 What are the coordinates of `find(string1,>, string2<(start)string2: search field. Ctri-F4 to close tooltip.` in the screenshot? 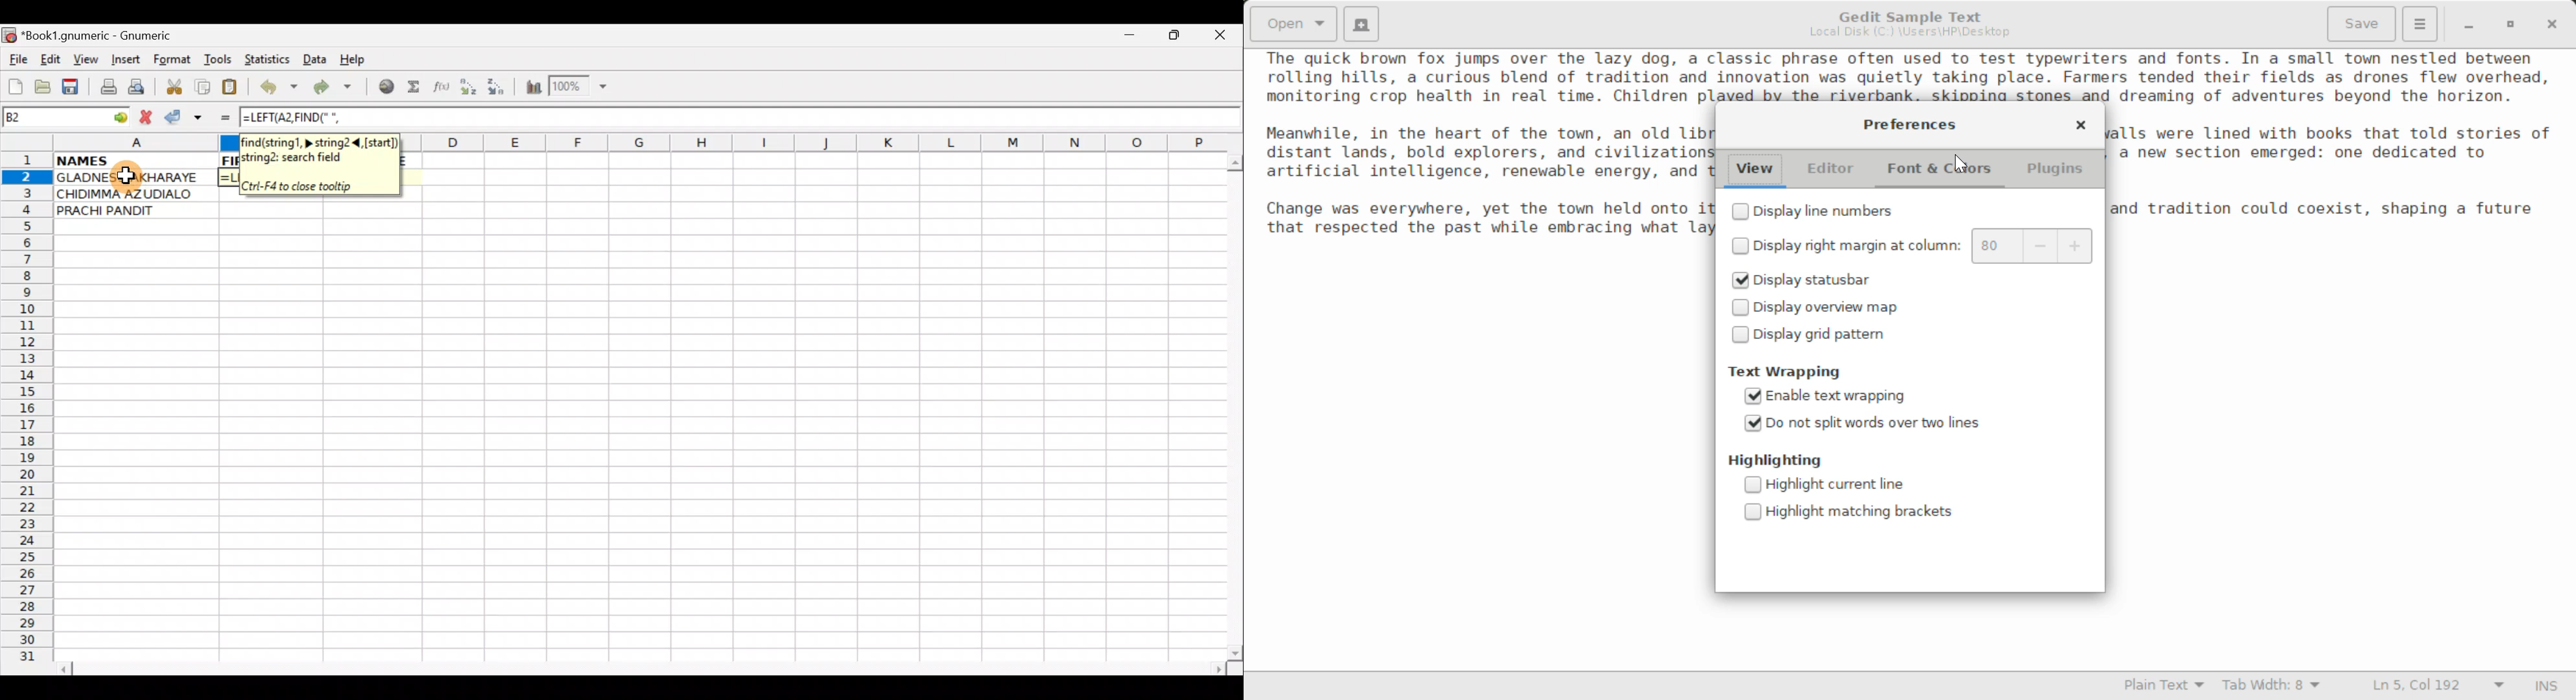 It's located at (319, 165).